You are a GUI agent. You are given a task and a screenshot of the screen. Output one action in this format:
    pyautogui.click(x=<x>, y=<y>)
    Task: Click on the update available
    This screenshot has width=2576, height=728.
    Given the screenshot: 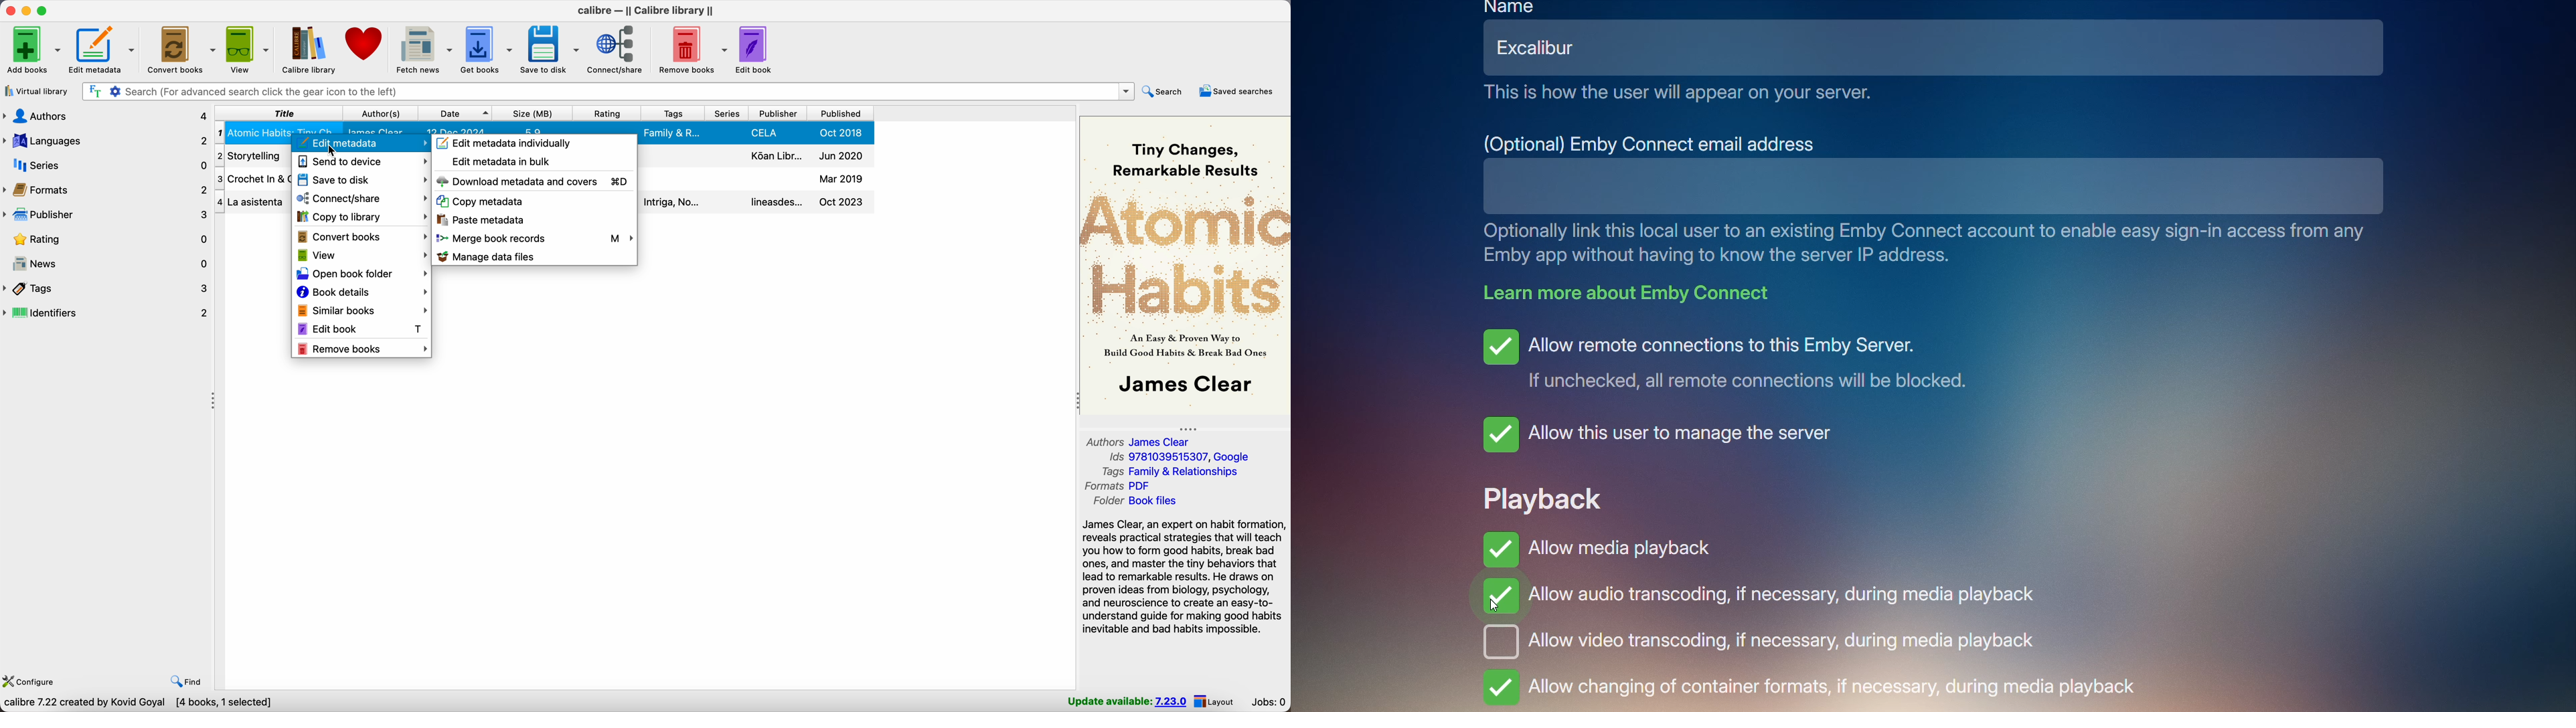 What is the action you would take?
    pyautogui.click(x=1124, y=701)
    